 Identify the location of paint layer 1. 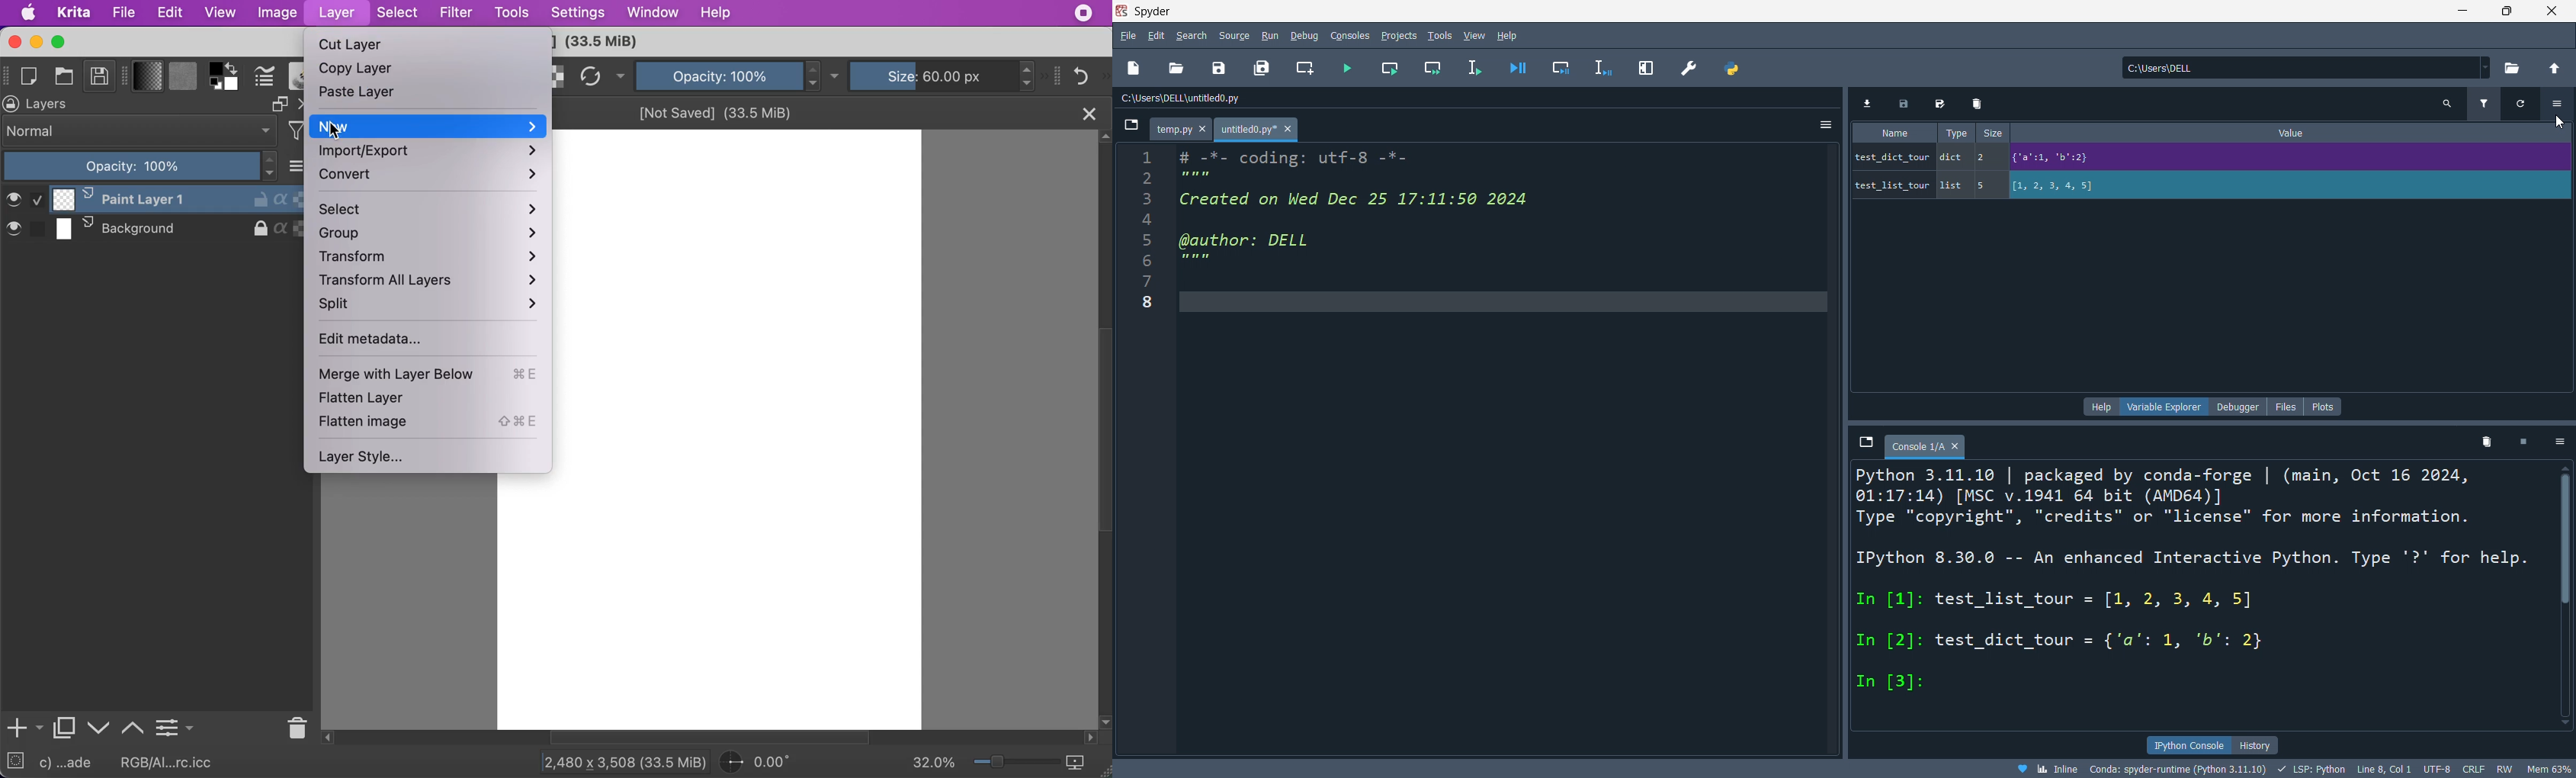
(151, 199).